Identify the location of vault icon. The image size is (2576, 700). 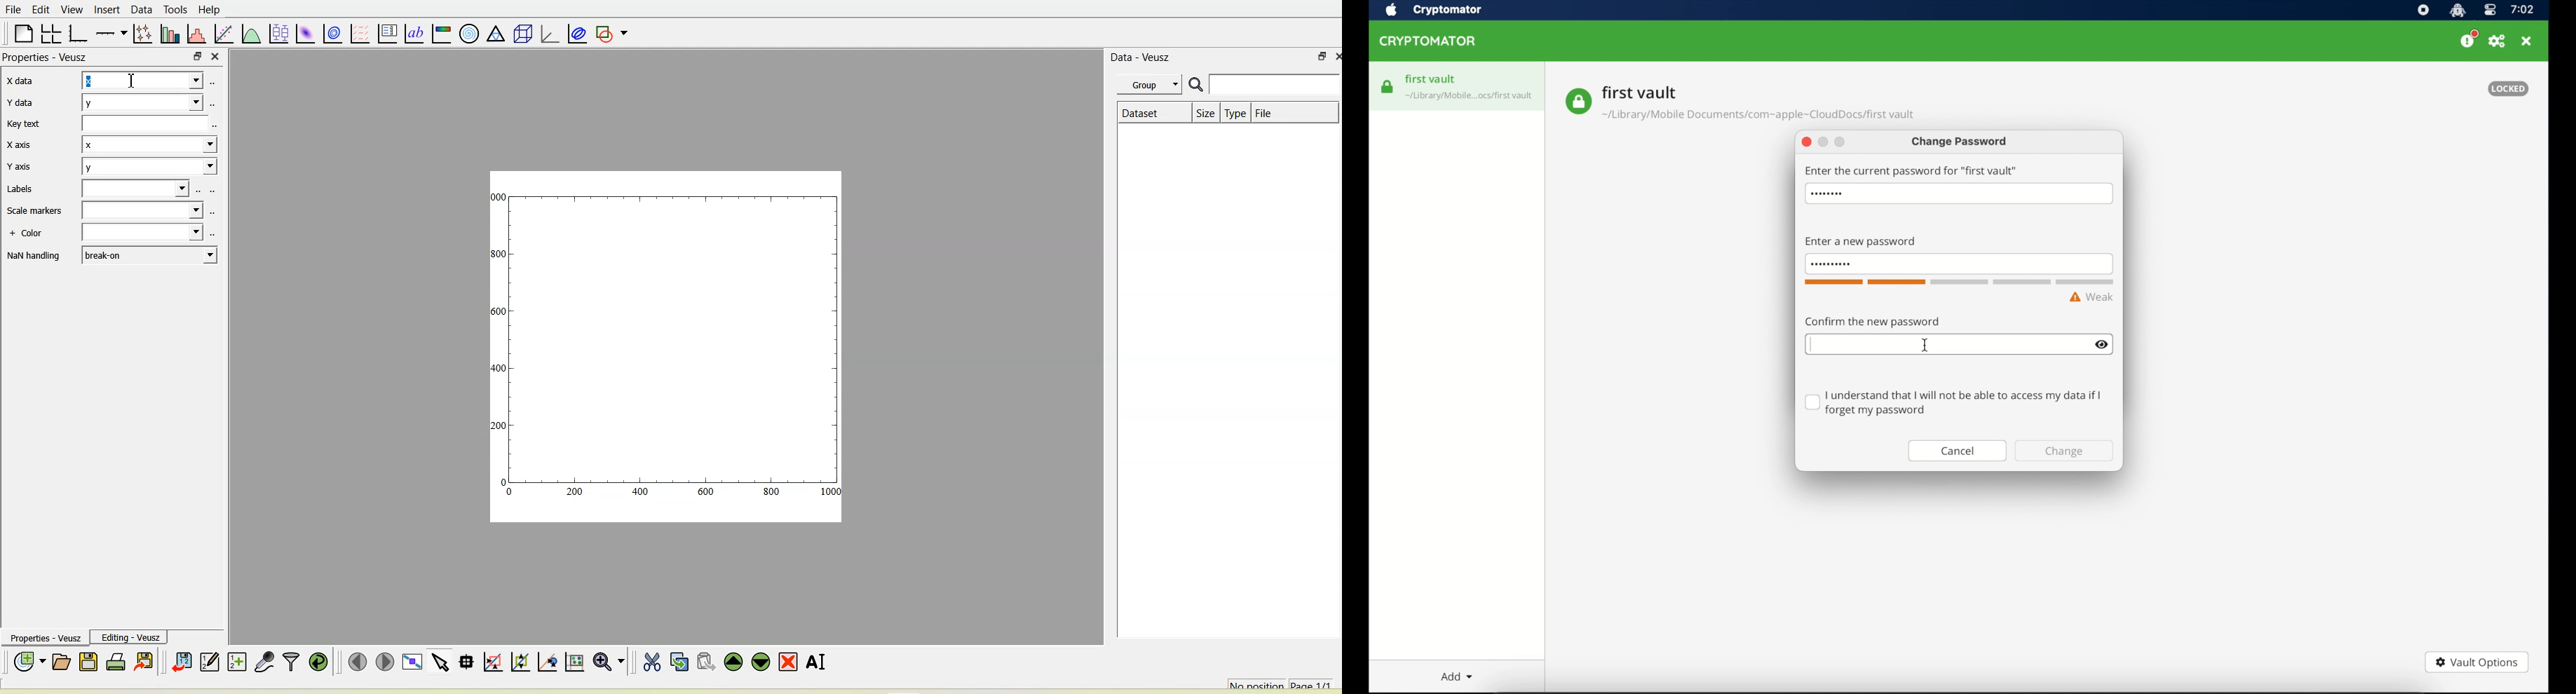
(1388, 87).